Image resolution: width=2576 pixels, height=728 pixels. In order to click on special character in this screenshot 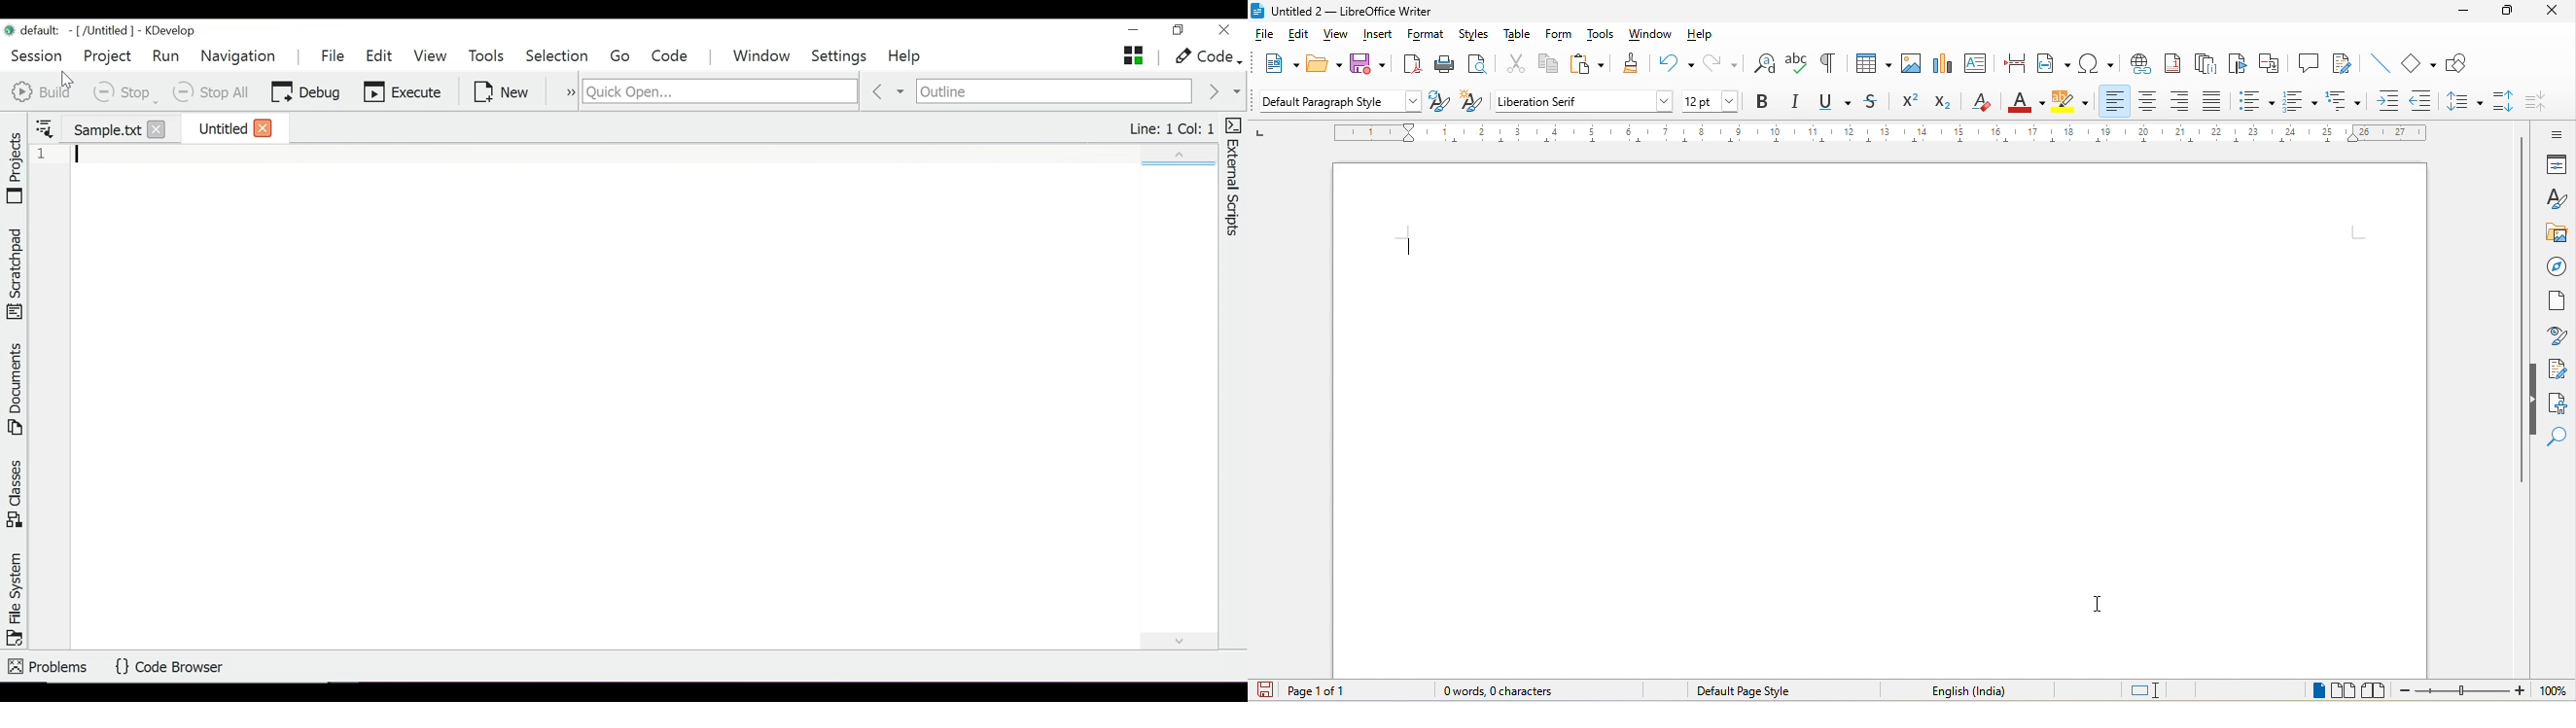, I will do `click(2100, 65)`.